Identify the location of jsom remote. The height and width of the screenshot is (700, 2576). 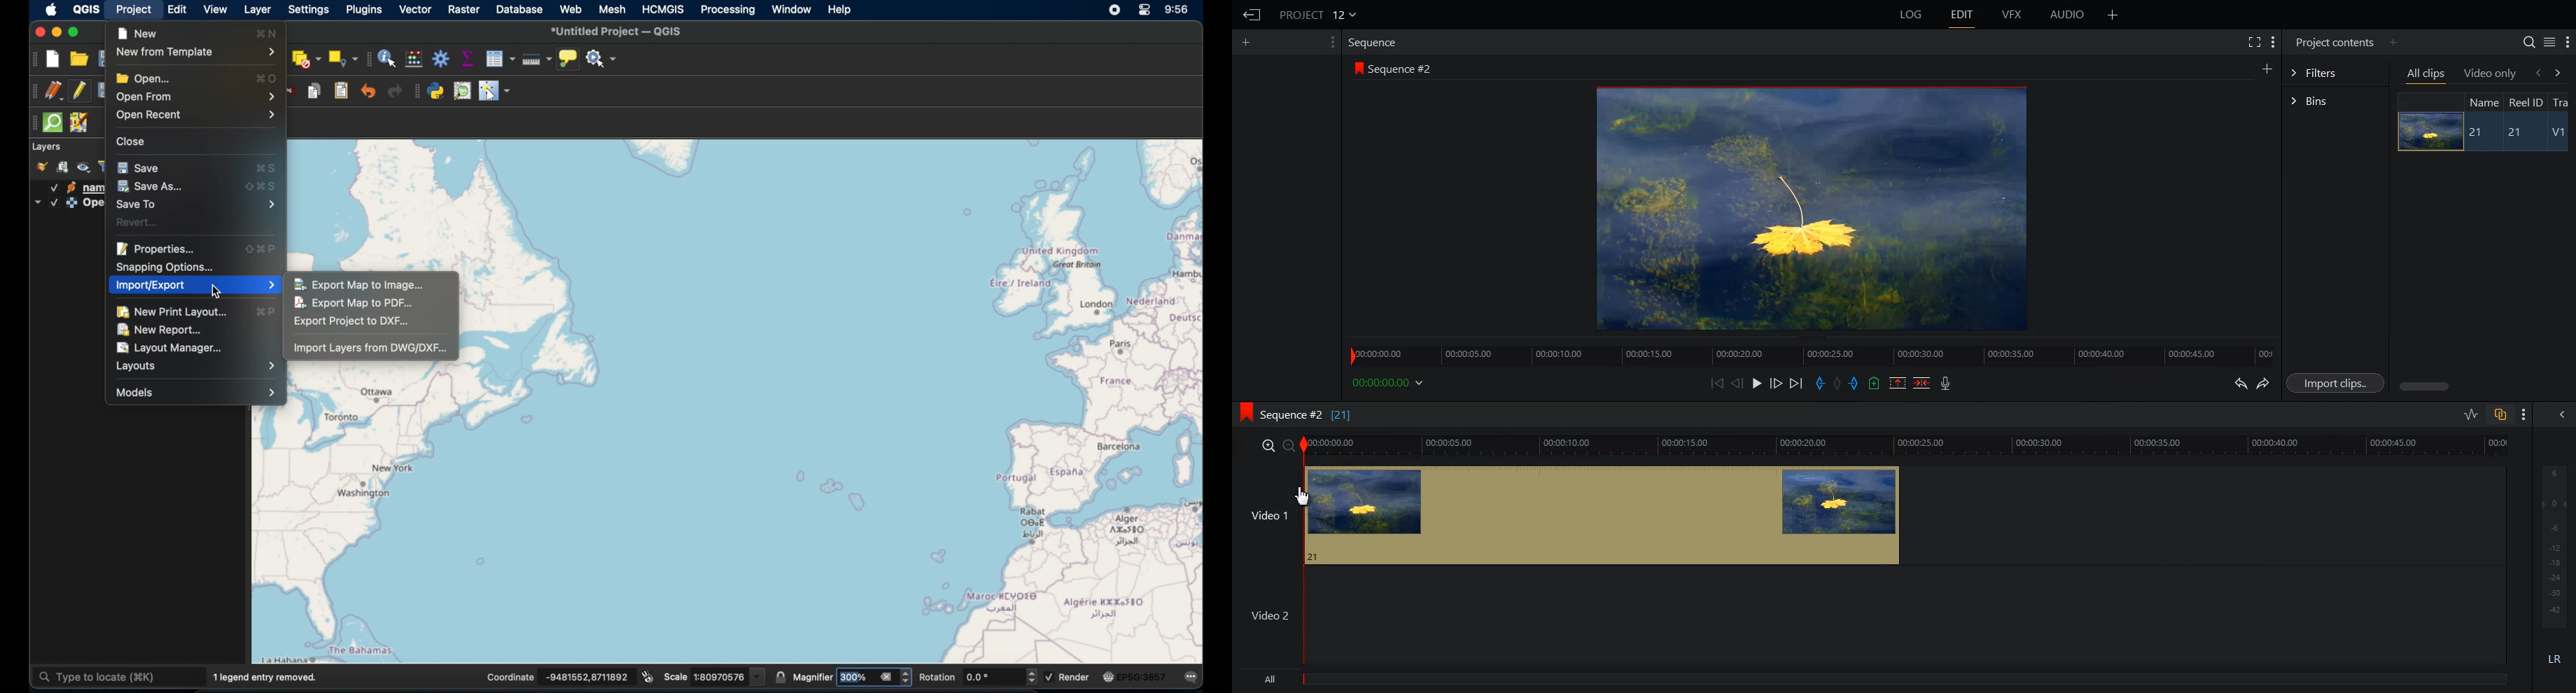
(78, 123).